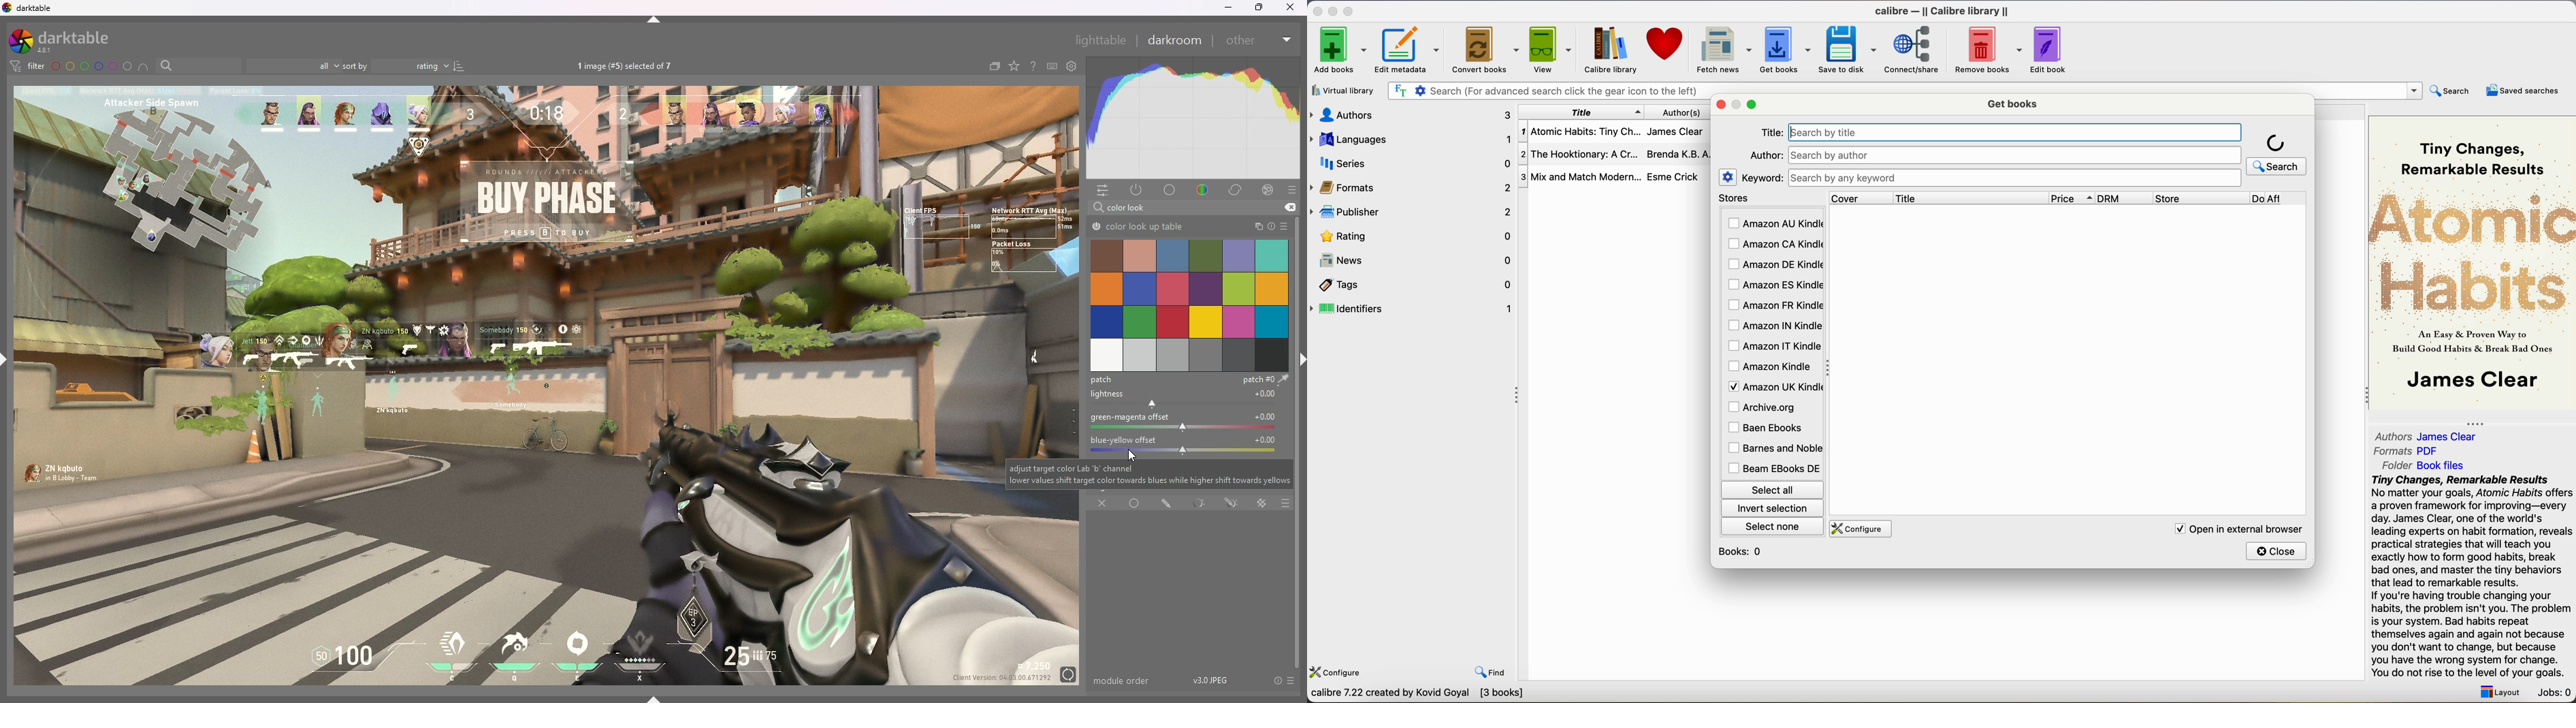 This screenshot has width=2576, height=728. Describe the element at coordinates (1771, 366) in the screenshot. I see `Amazon Kindle` at that location.